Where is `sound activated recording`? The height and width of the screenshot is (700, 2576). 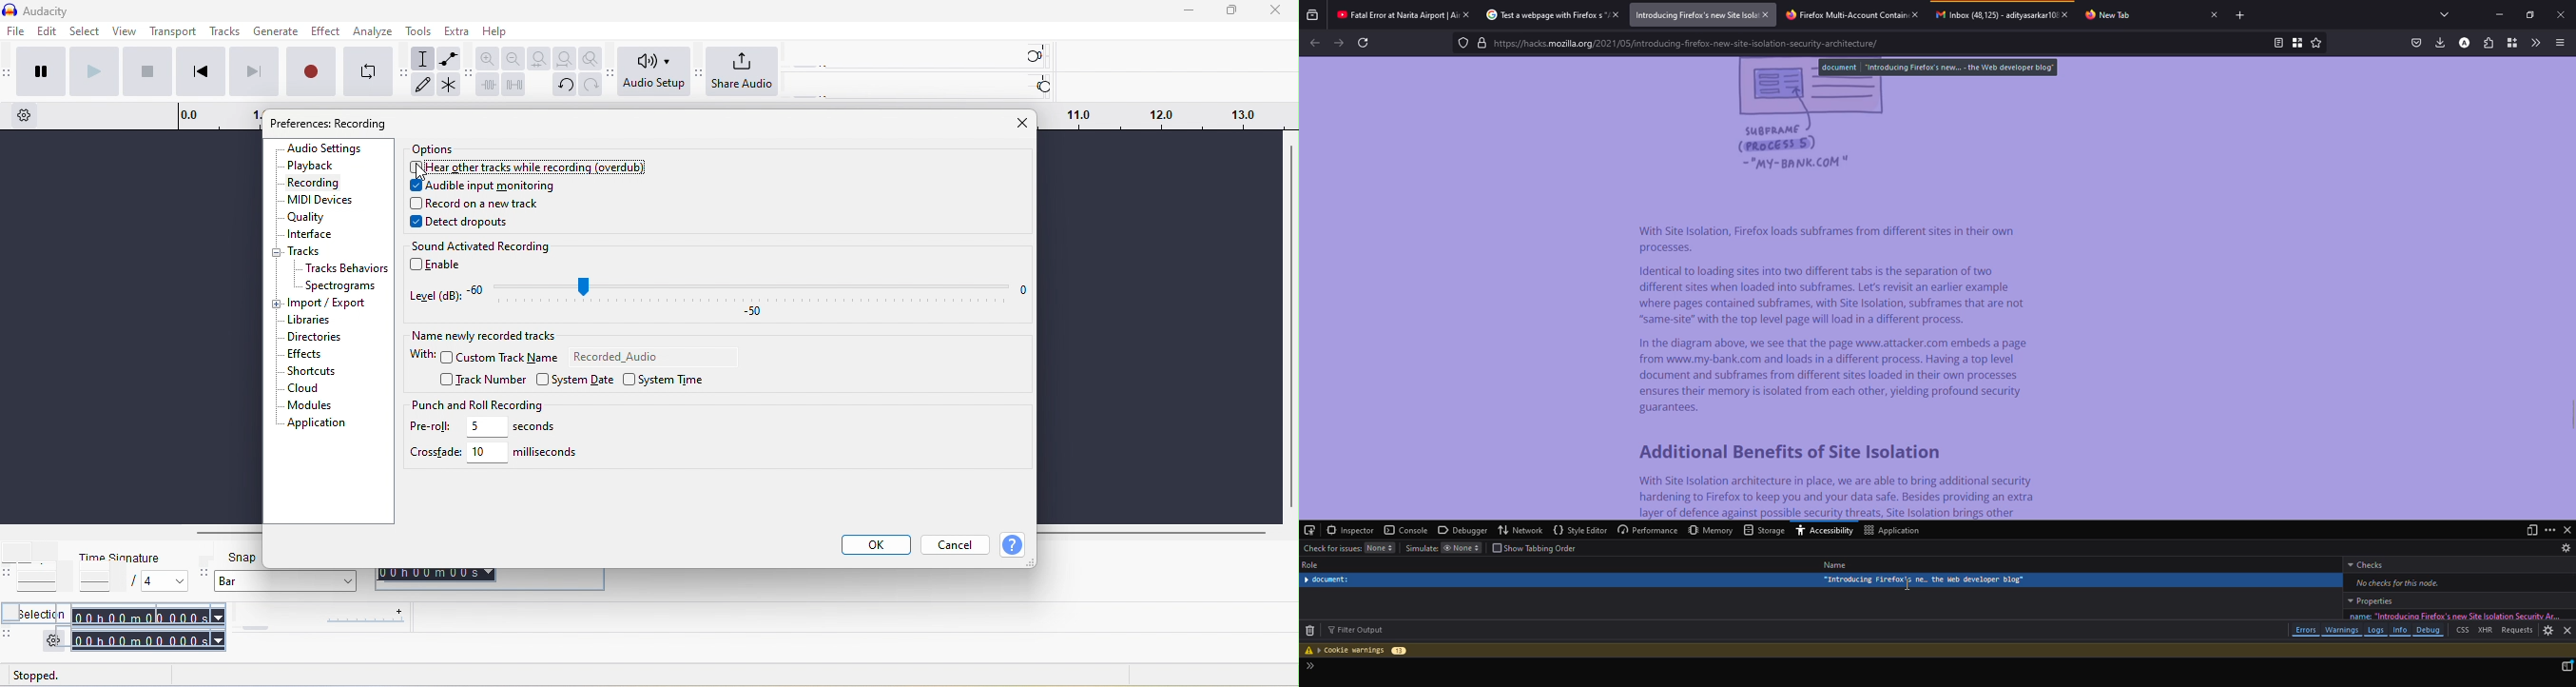
sound activated recording is located at coordinates (494, 246).